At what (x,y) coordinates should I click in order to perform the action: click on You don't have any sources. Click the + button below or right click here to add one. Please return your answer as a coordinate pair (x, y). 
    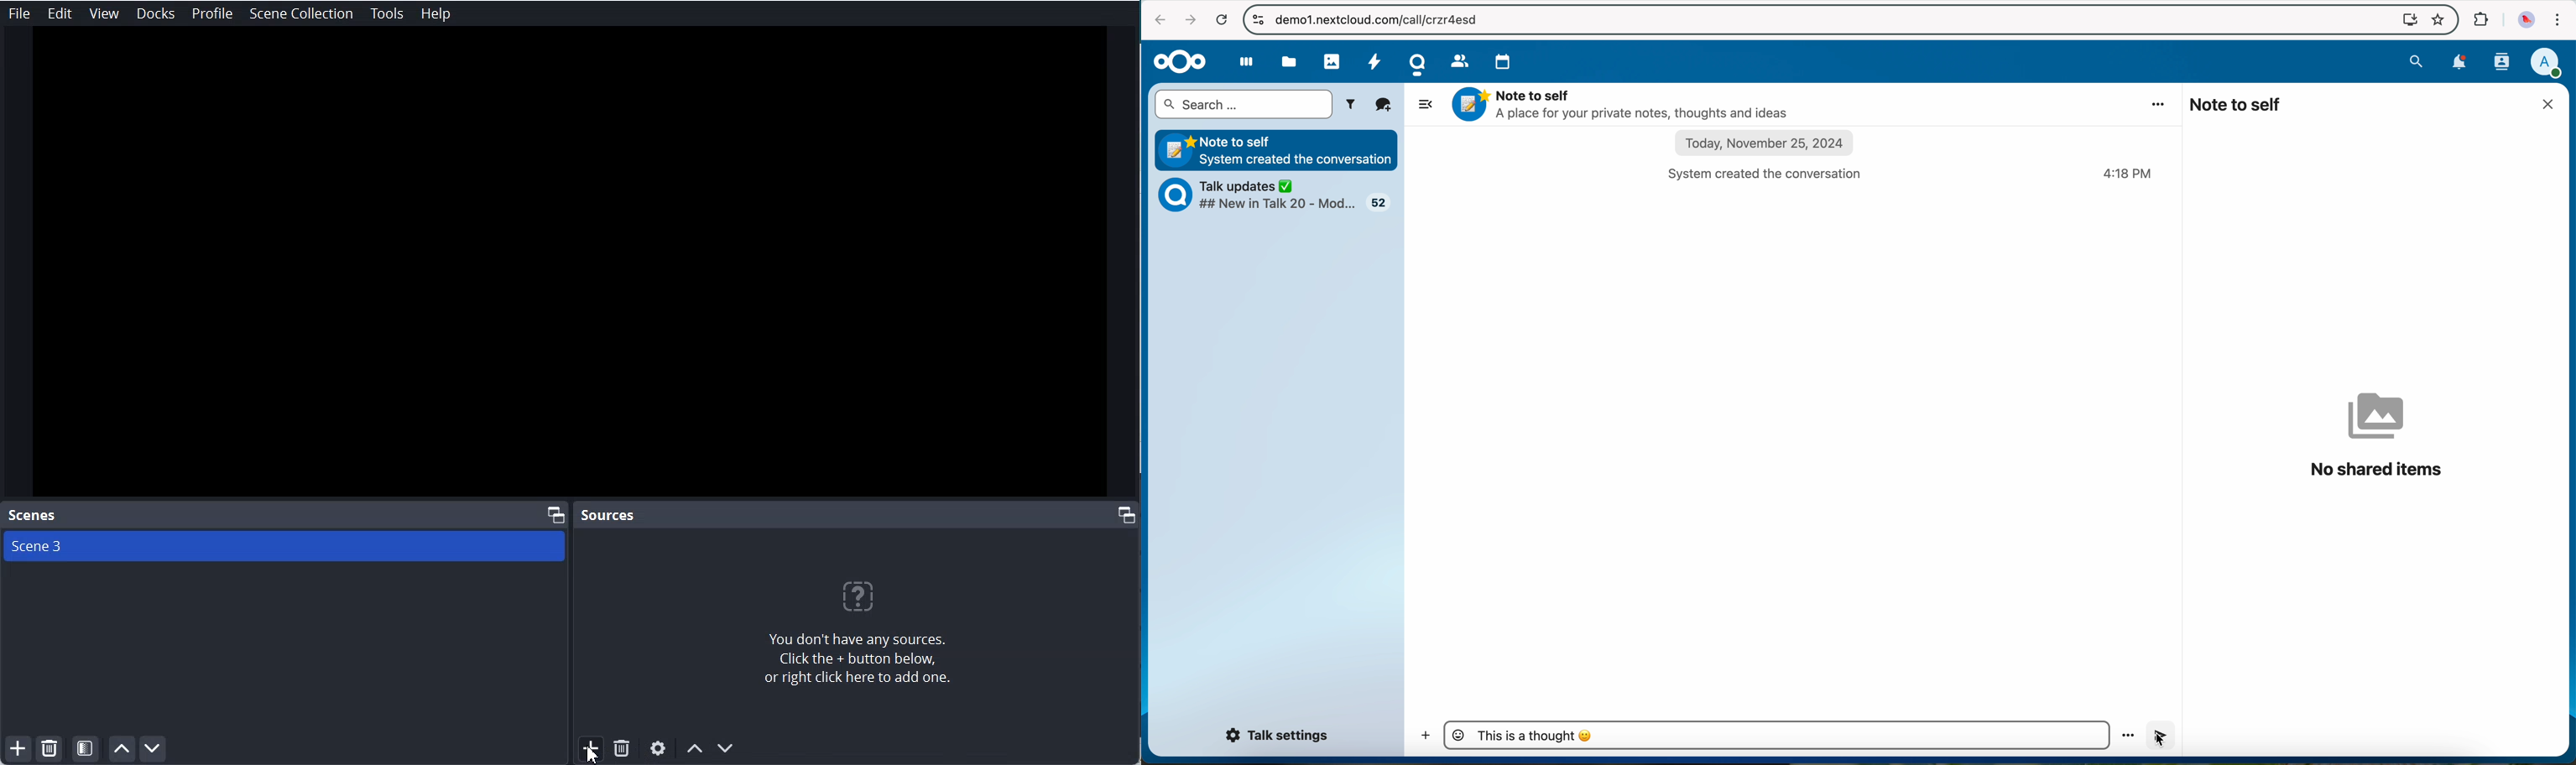
    Looking at the image, I should click on (855, 627).